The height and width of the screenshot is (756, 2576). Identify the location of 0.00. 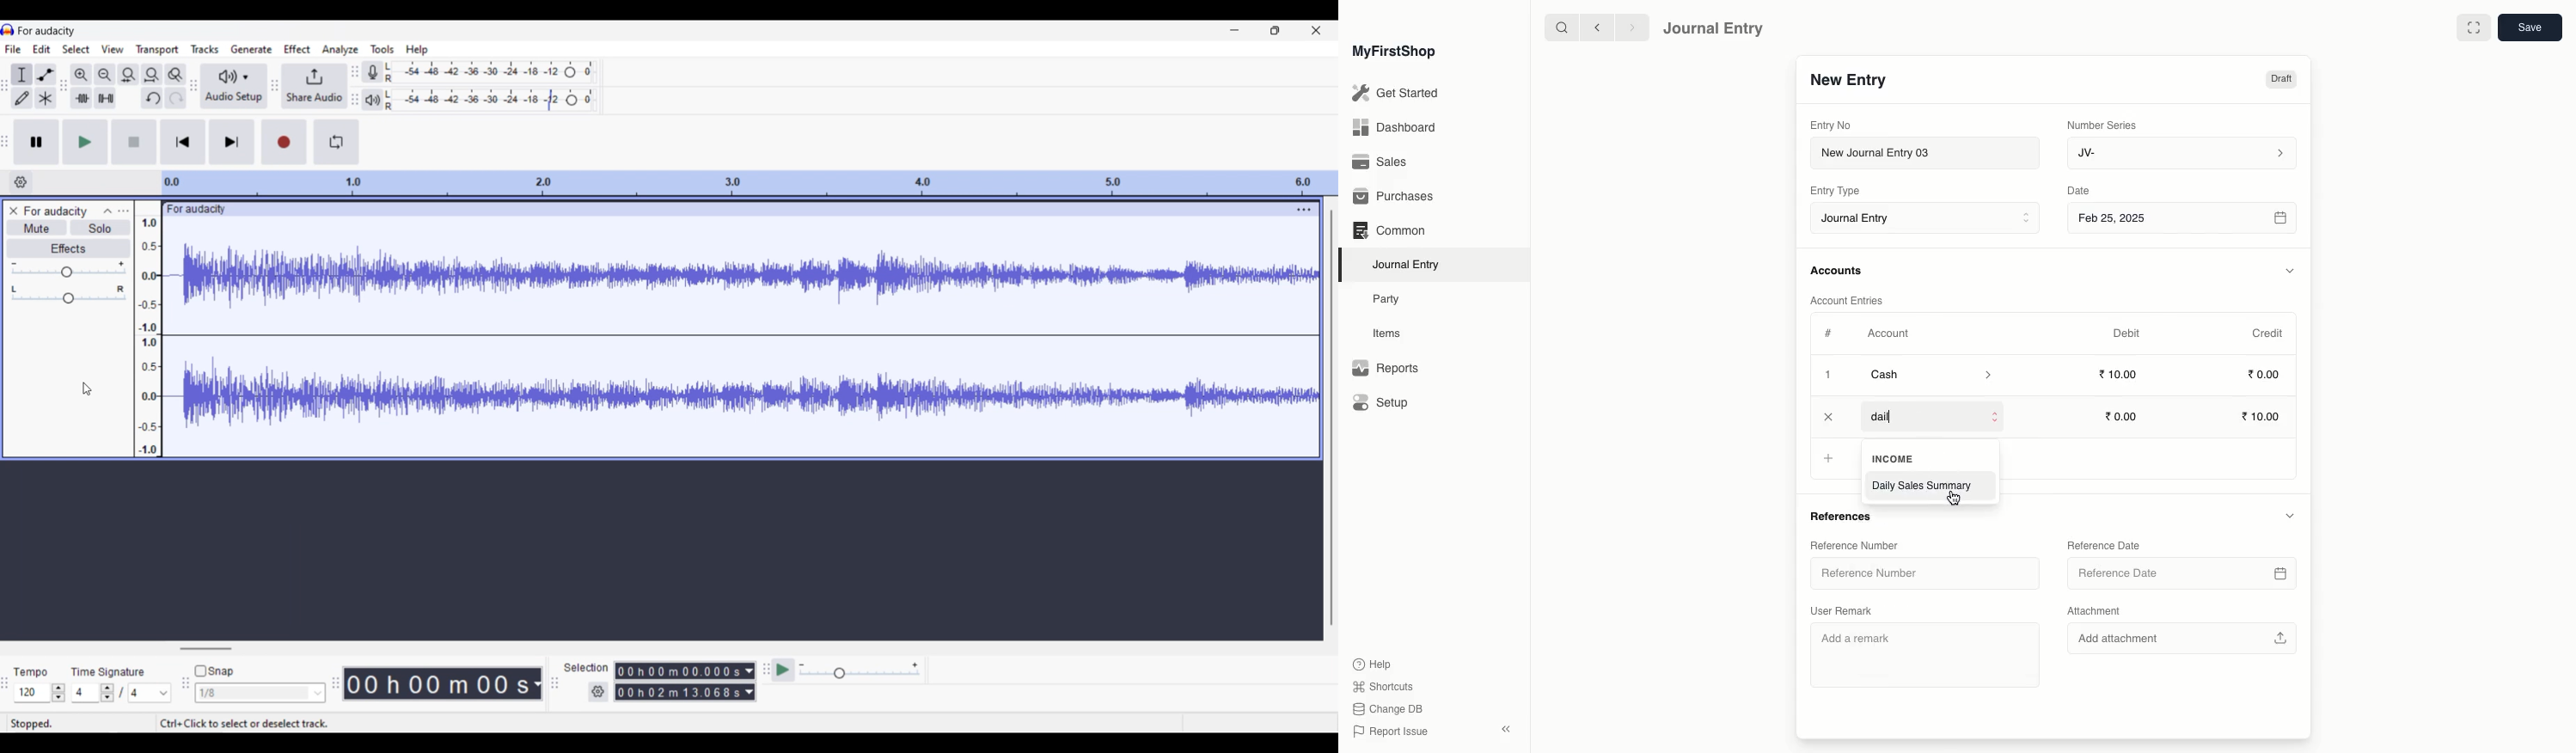
(2265, 377).